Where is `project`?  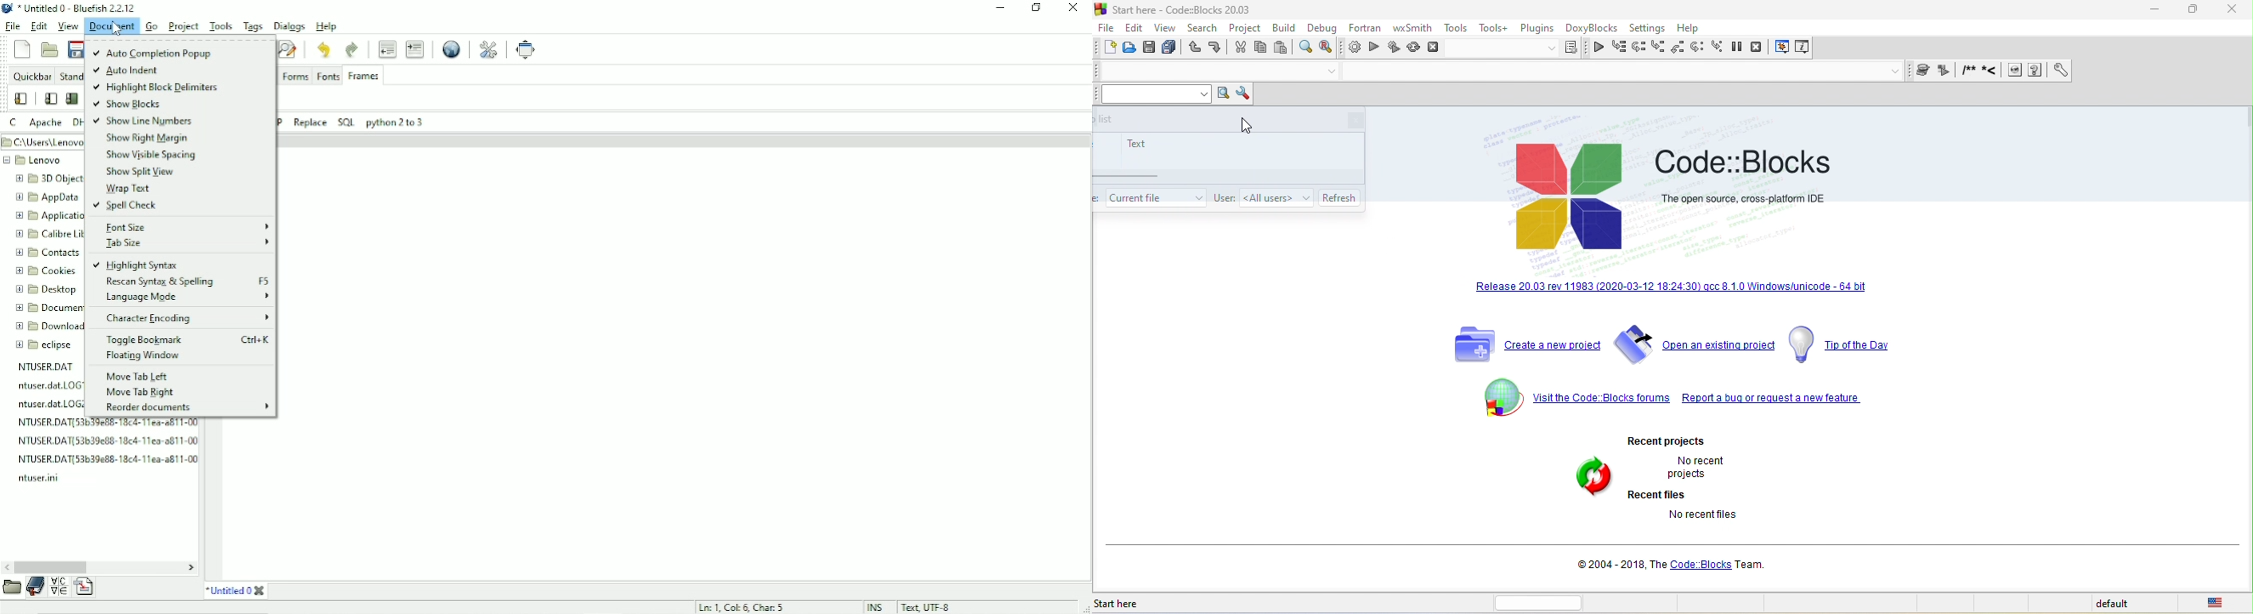 project is located at coordinates (1245, 29).